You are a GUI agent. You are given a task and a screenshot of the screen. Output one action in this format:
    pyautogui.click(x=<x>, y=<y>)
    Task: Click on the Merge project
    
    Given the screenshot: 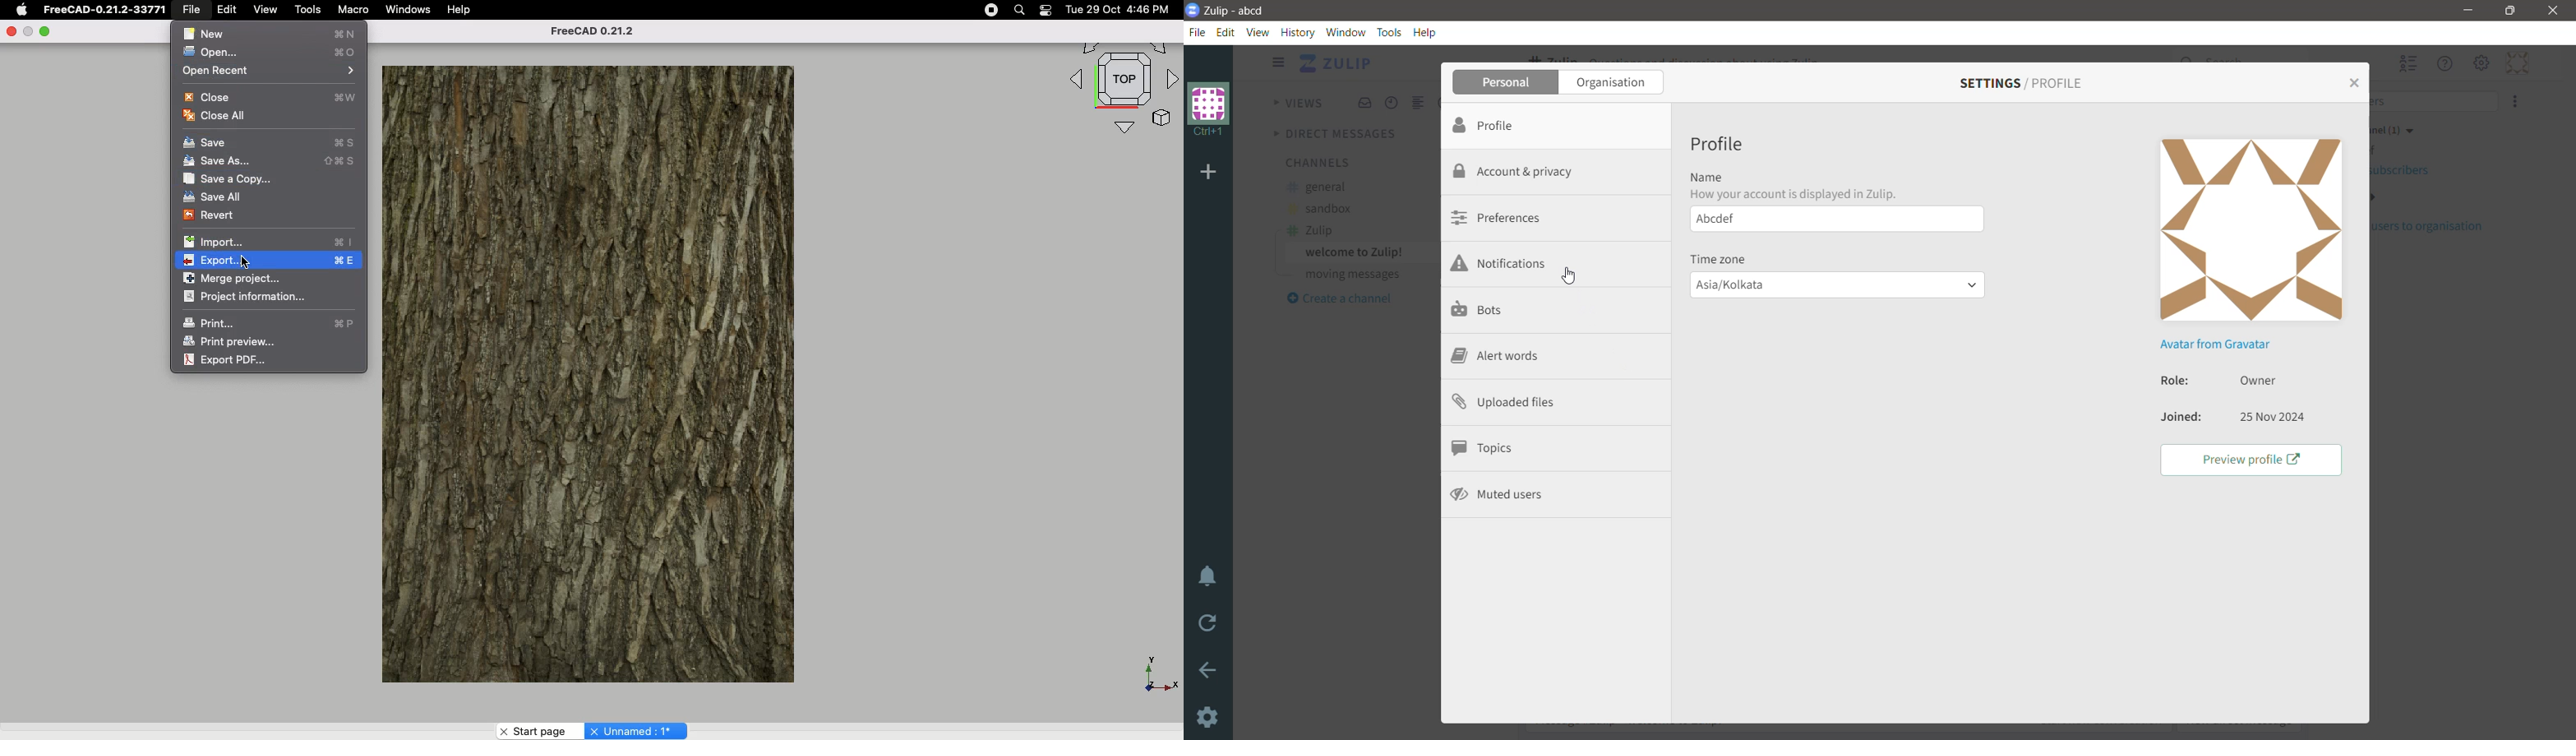 What is the action you would take?
    pyautogui.click(x=232, y=279)
    